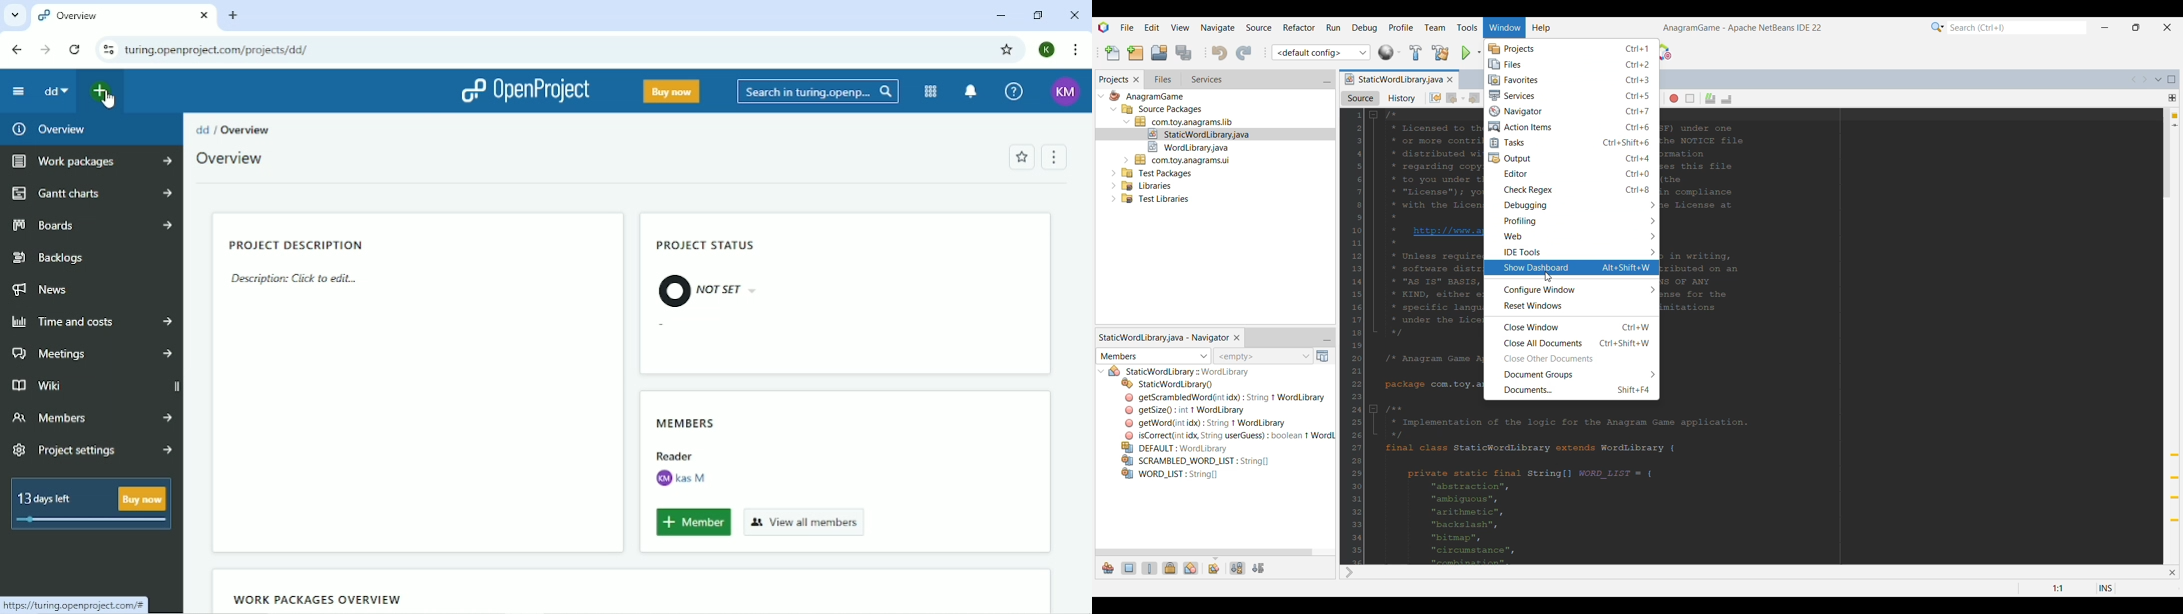 This screenshot has width=2184, height=616. What do you see at coordinates (2175, 125) in the screenshot?
I see `Current line` at bounding box center [2175, 125].